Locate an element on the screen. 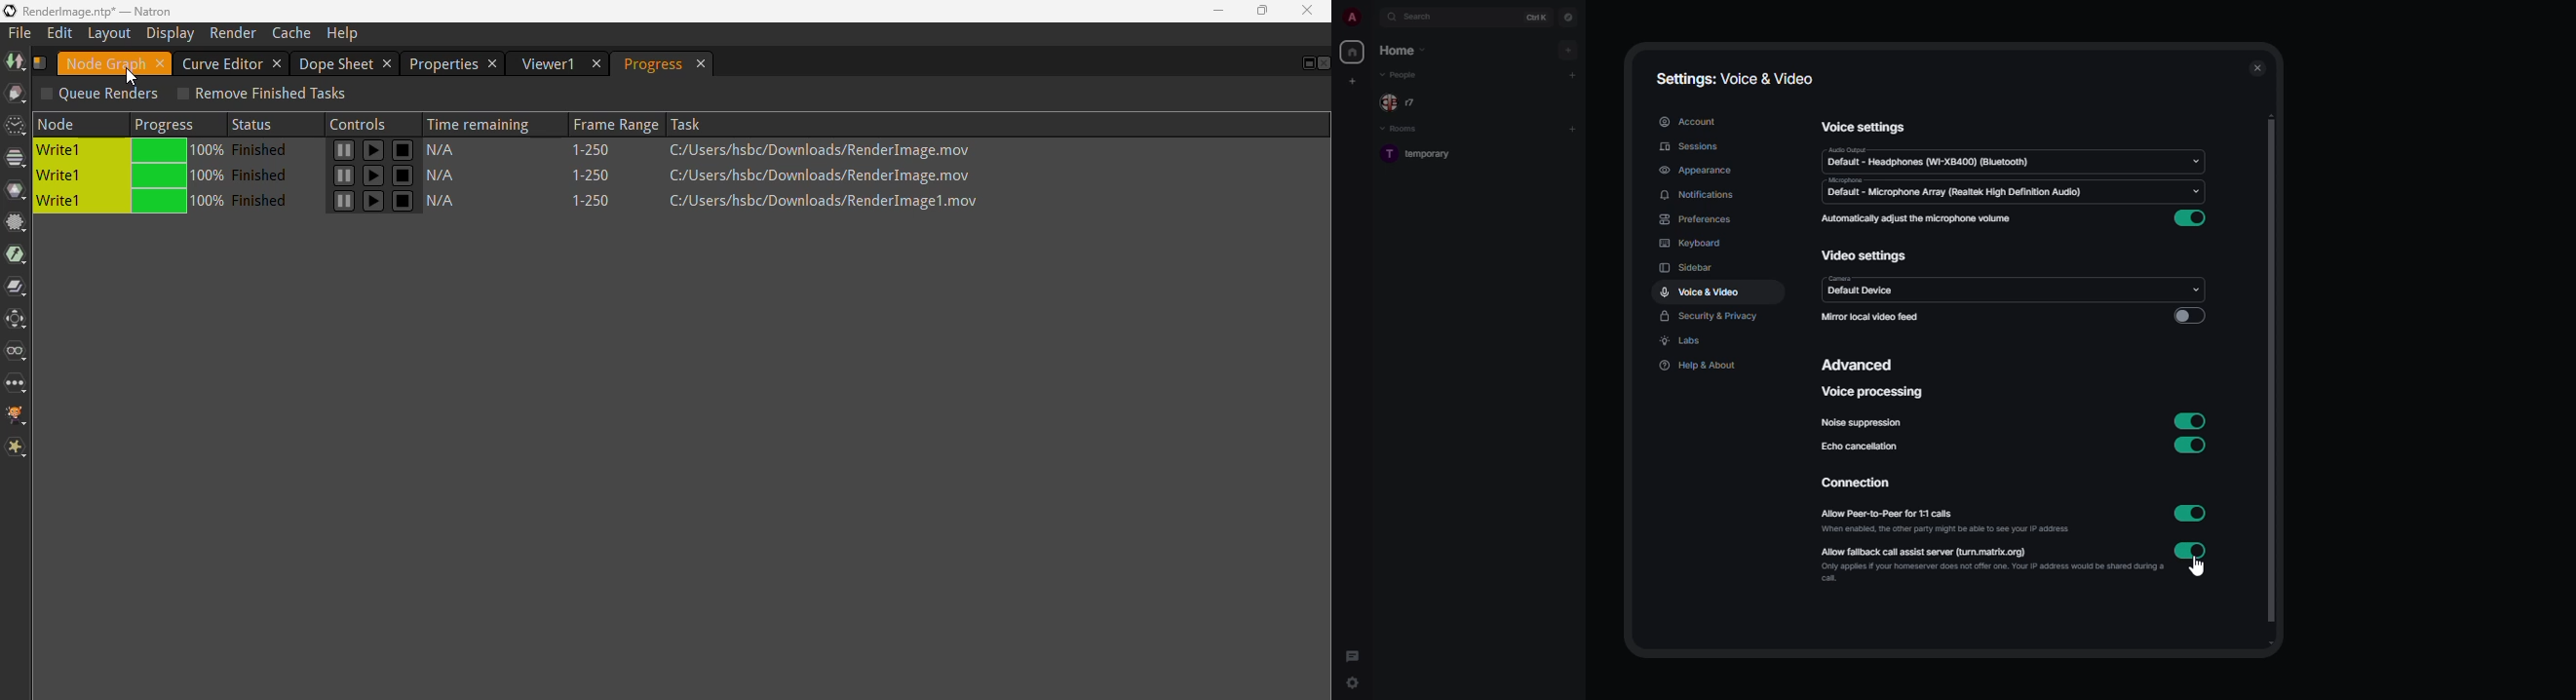 The image size is (2576, 700). search is located at coordinates (1417, 16).